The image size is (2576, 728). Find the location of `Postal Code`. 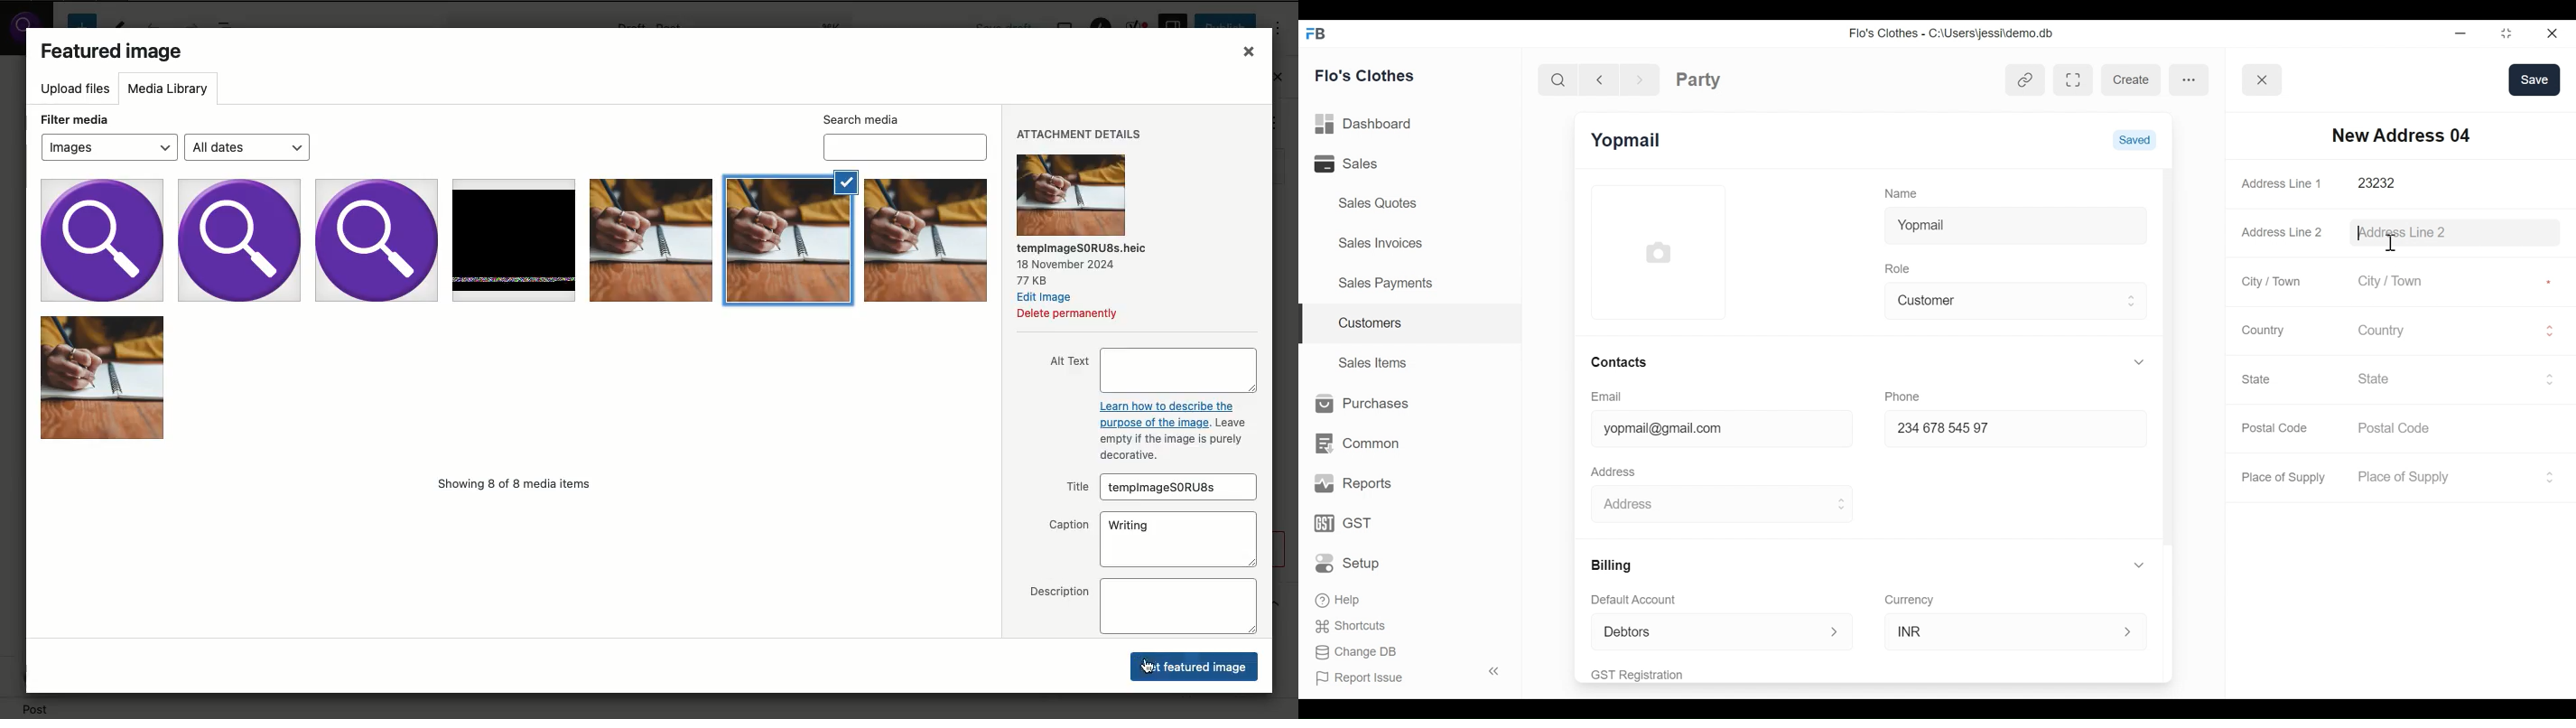

Postal Code is located at coordinates (2277, 428).